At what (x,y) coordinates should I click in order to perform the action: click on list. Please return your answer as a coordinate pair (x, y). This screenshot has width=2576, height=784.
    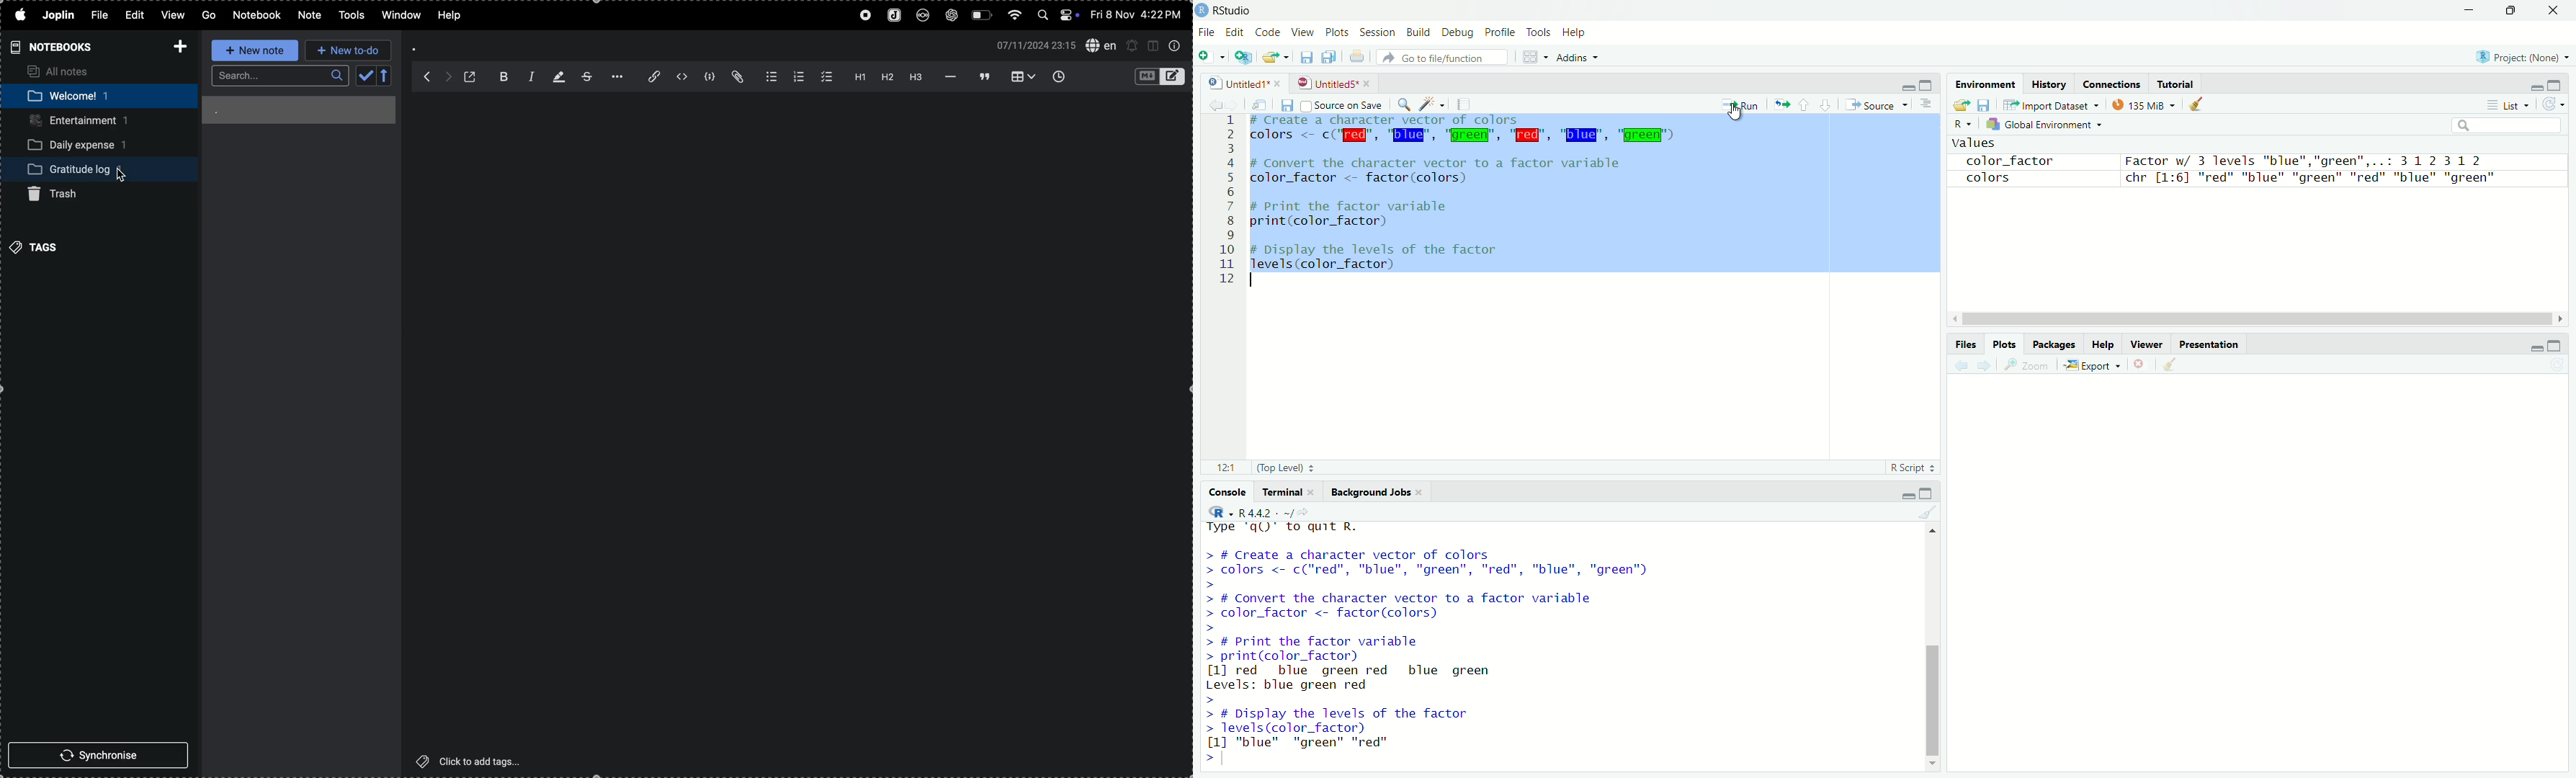
    Looking at the image, I should click on (2506, 105).